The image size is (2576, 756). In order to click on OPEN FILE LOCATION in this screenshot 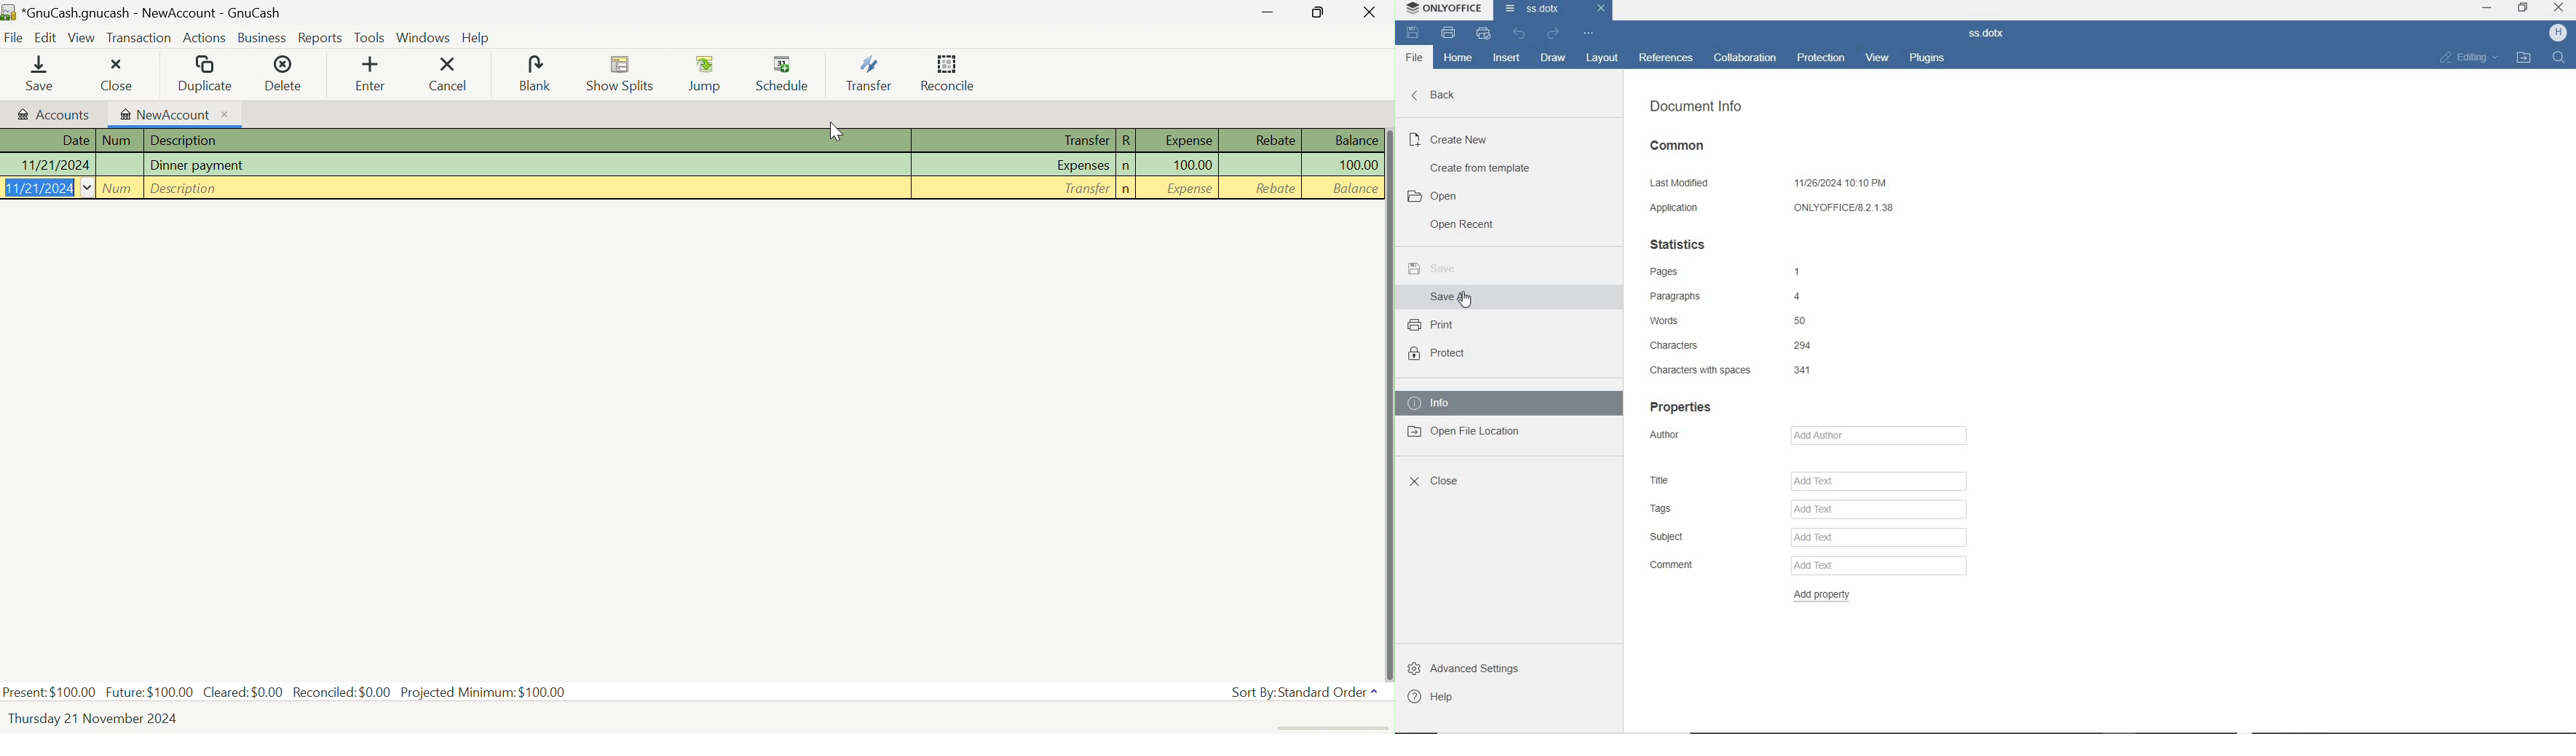, I will do `click(1472, 434)`.